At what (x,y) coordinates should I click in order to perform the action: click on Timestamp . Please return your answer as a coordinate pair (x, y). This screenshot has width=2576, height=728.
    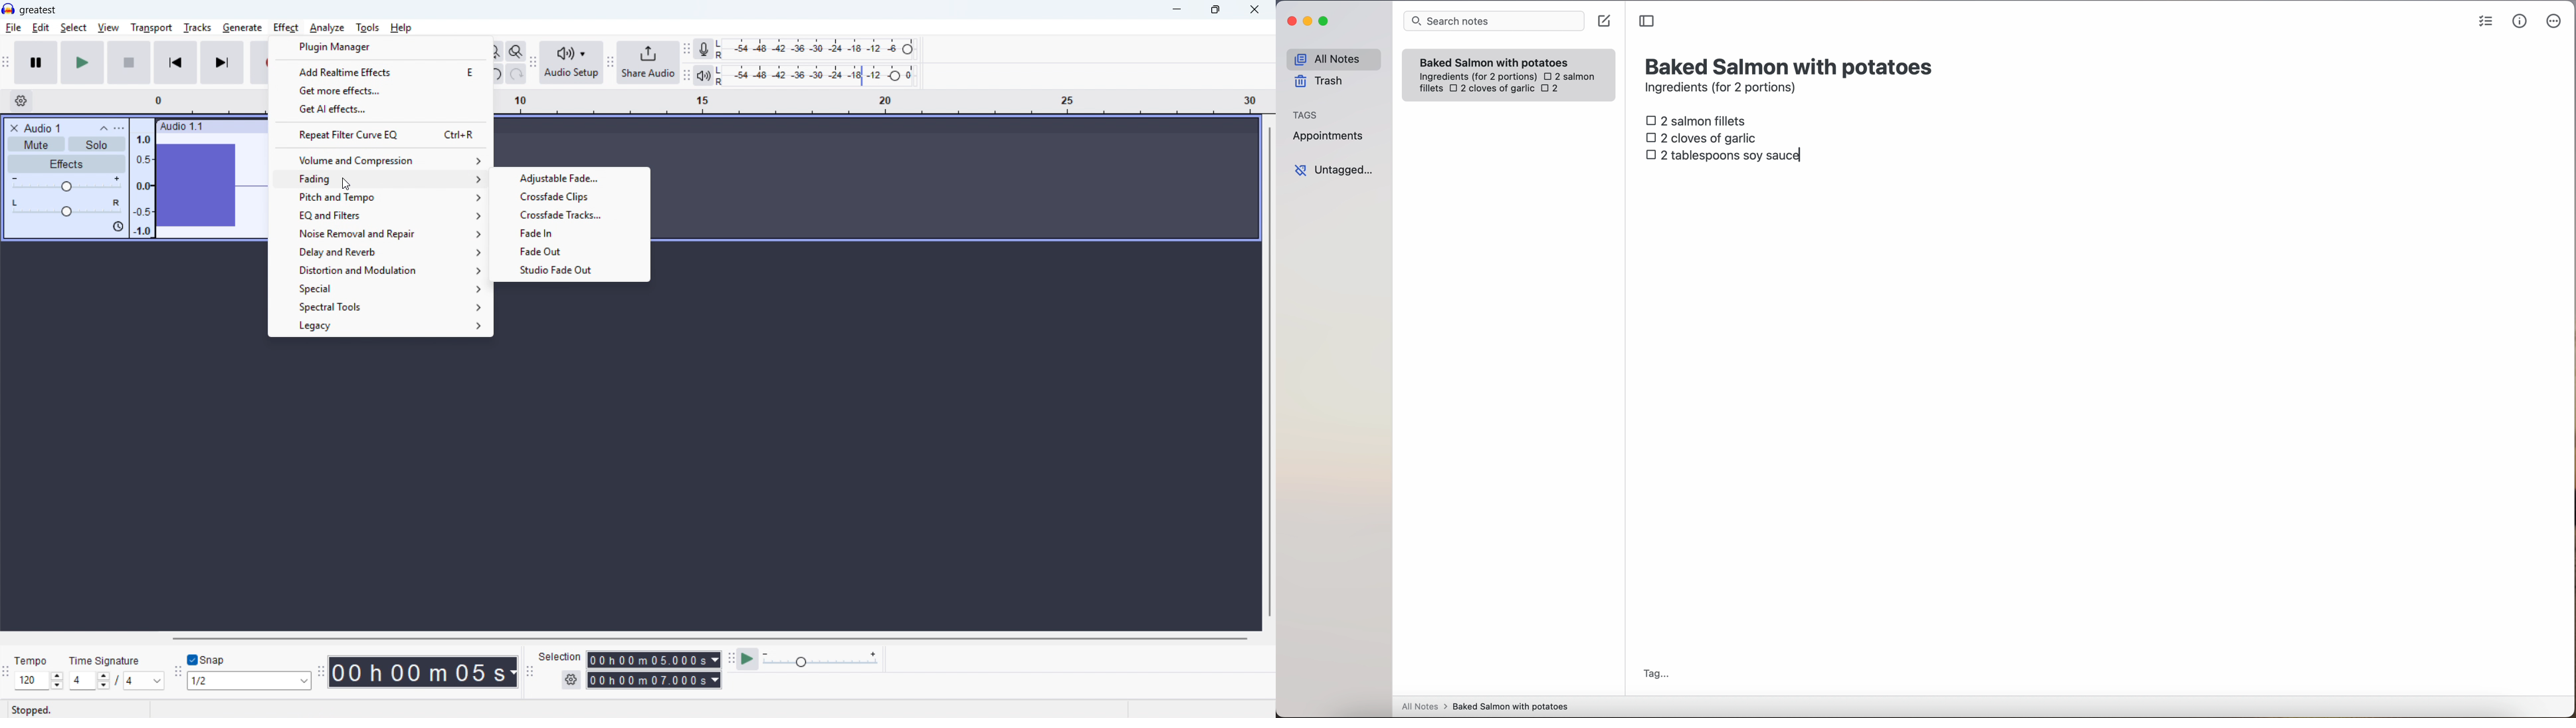
    Looking at the image, I should click on (425, 673).